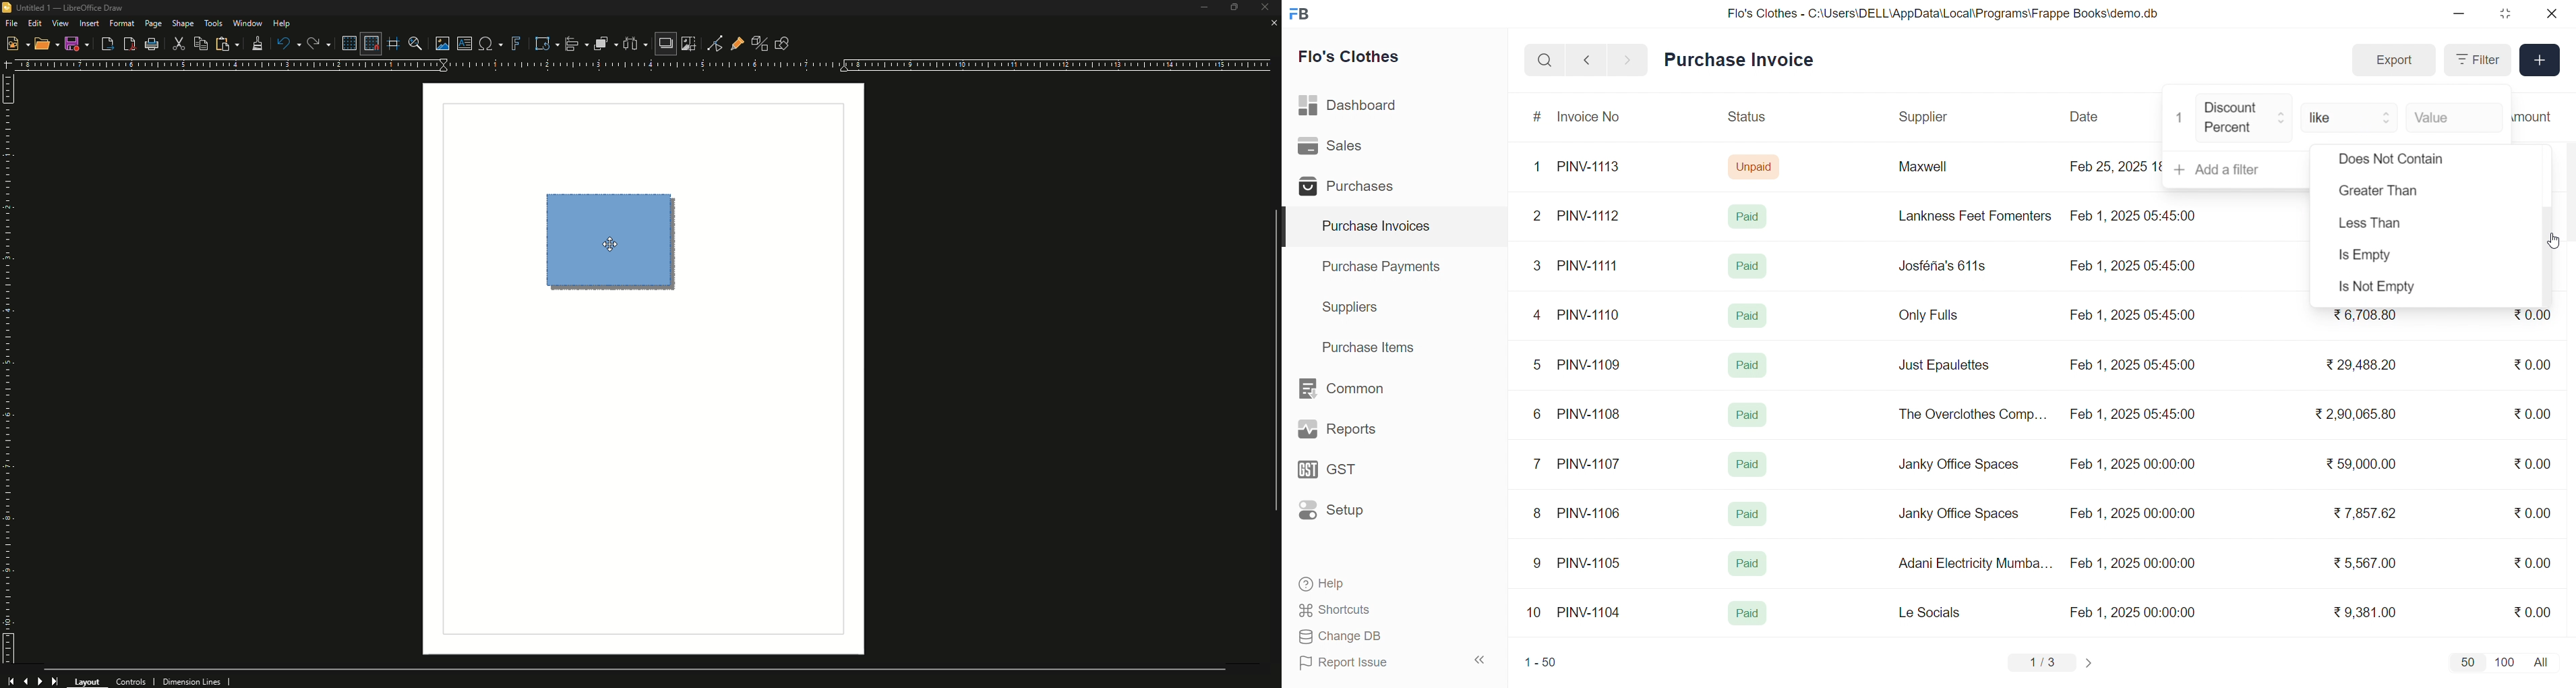 The image size is (2576, 700). I want to click on Feb 1, 2025 05:45:00, so click(2134, 316).